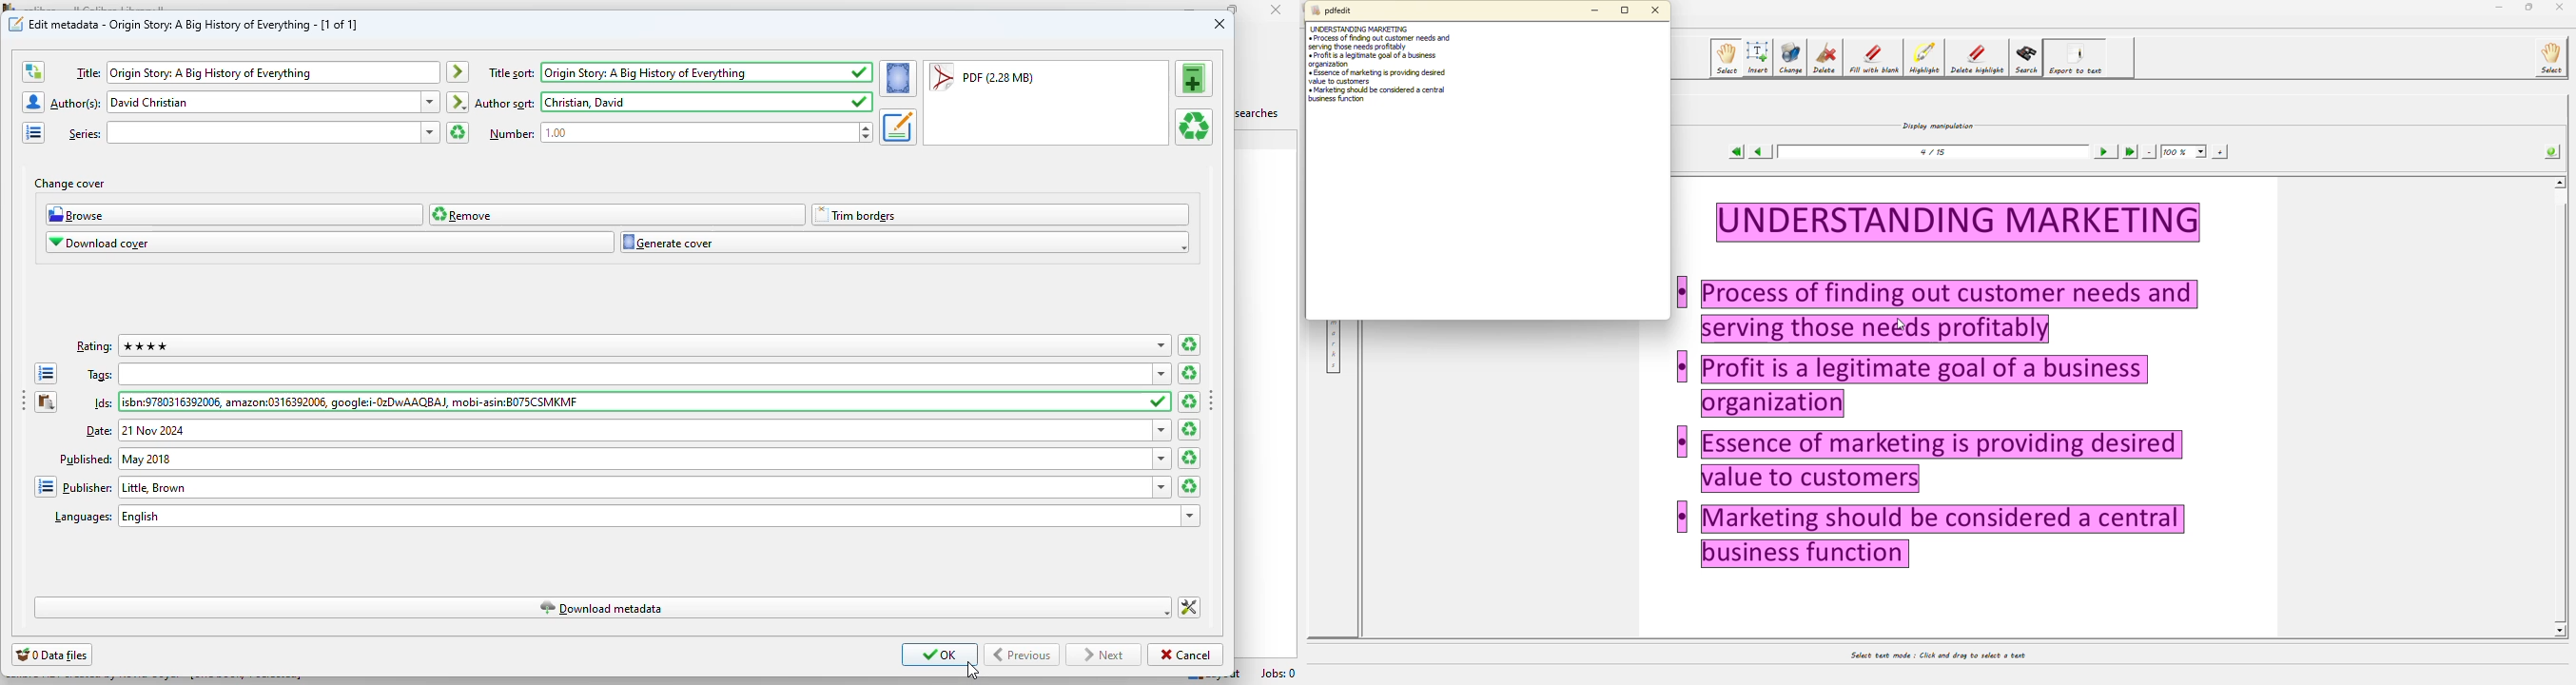 This screenshot has height=700, width=2576. What do you see at coordinates (634, 486) in the screenshot?
I see `publisher: little, brown` at bounding box center [634, 486].